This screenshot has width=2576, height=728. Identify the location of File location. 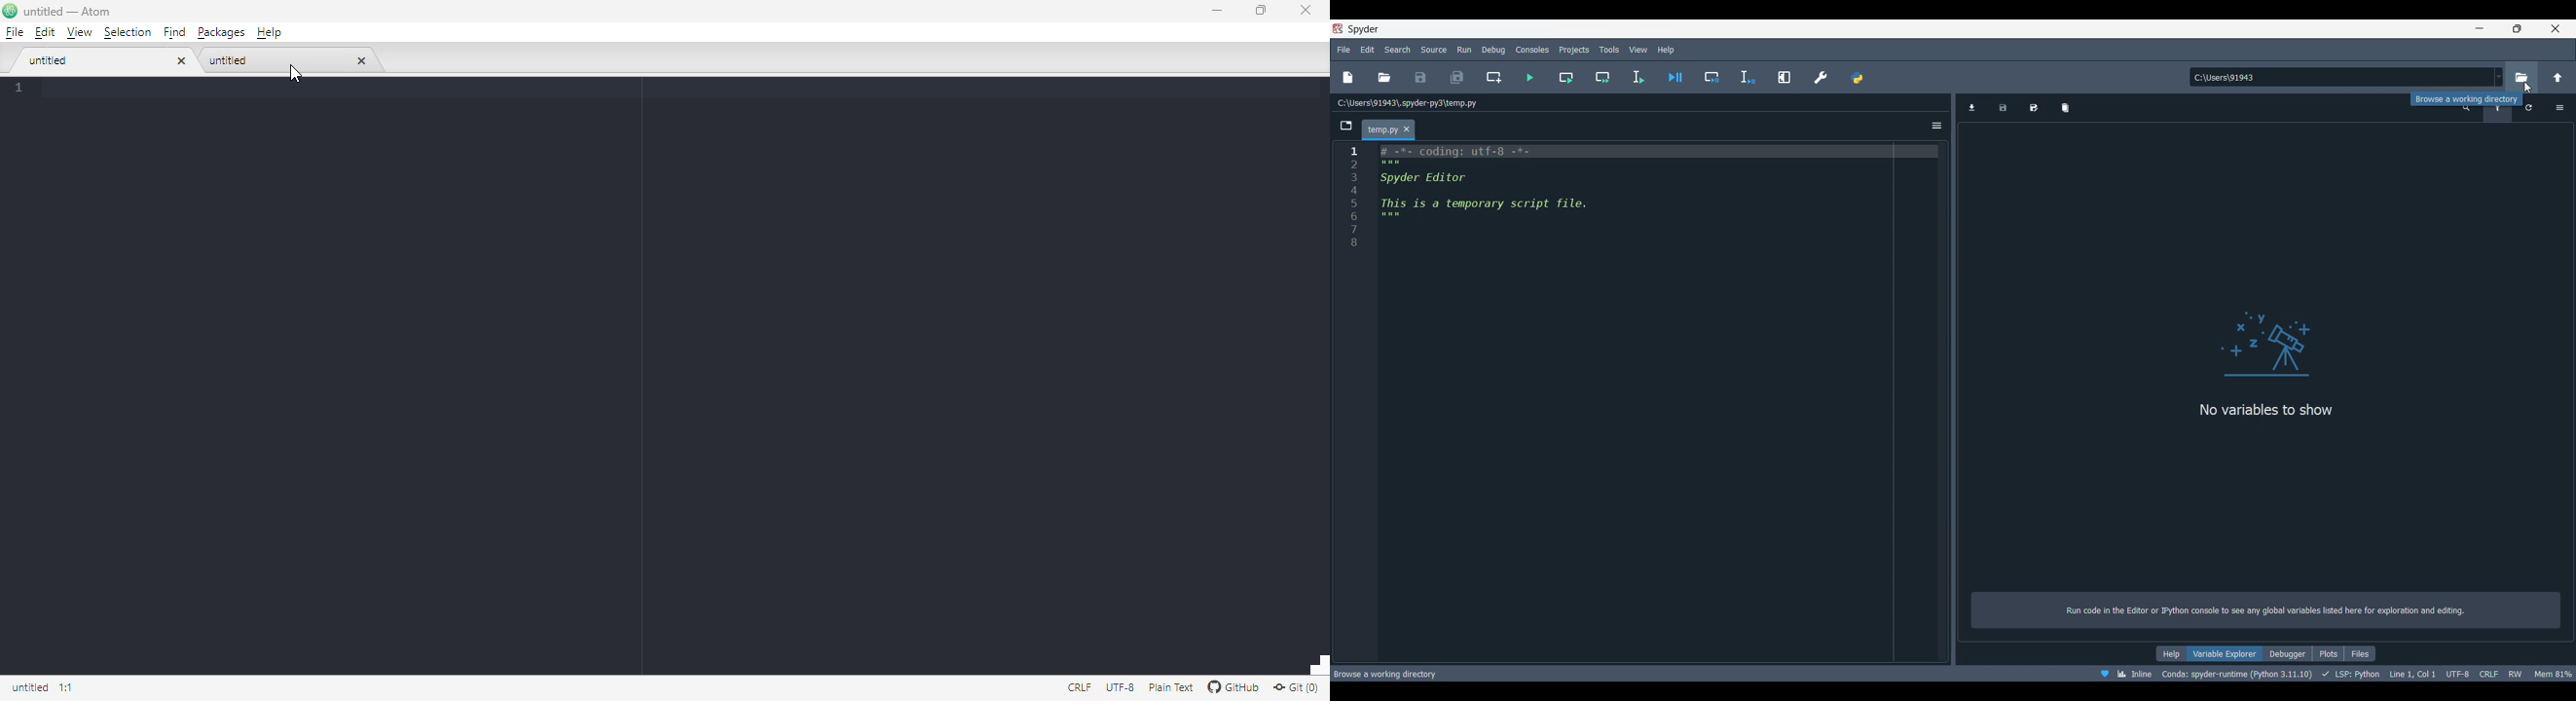
(1409, 103).